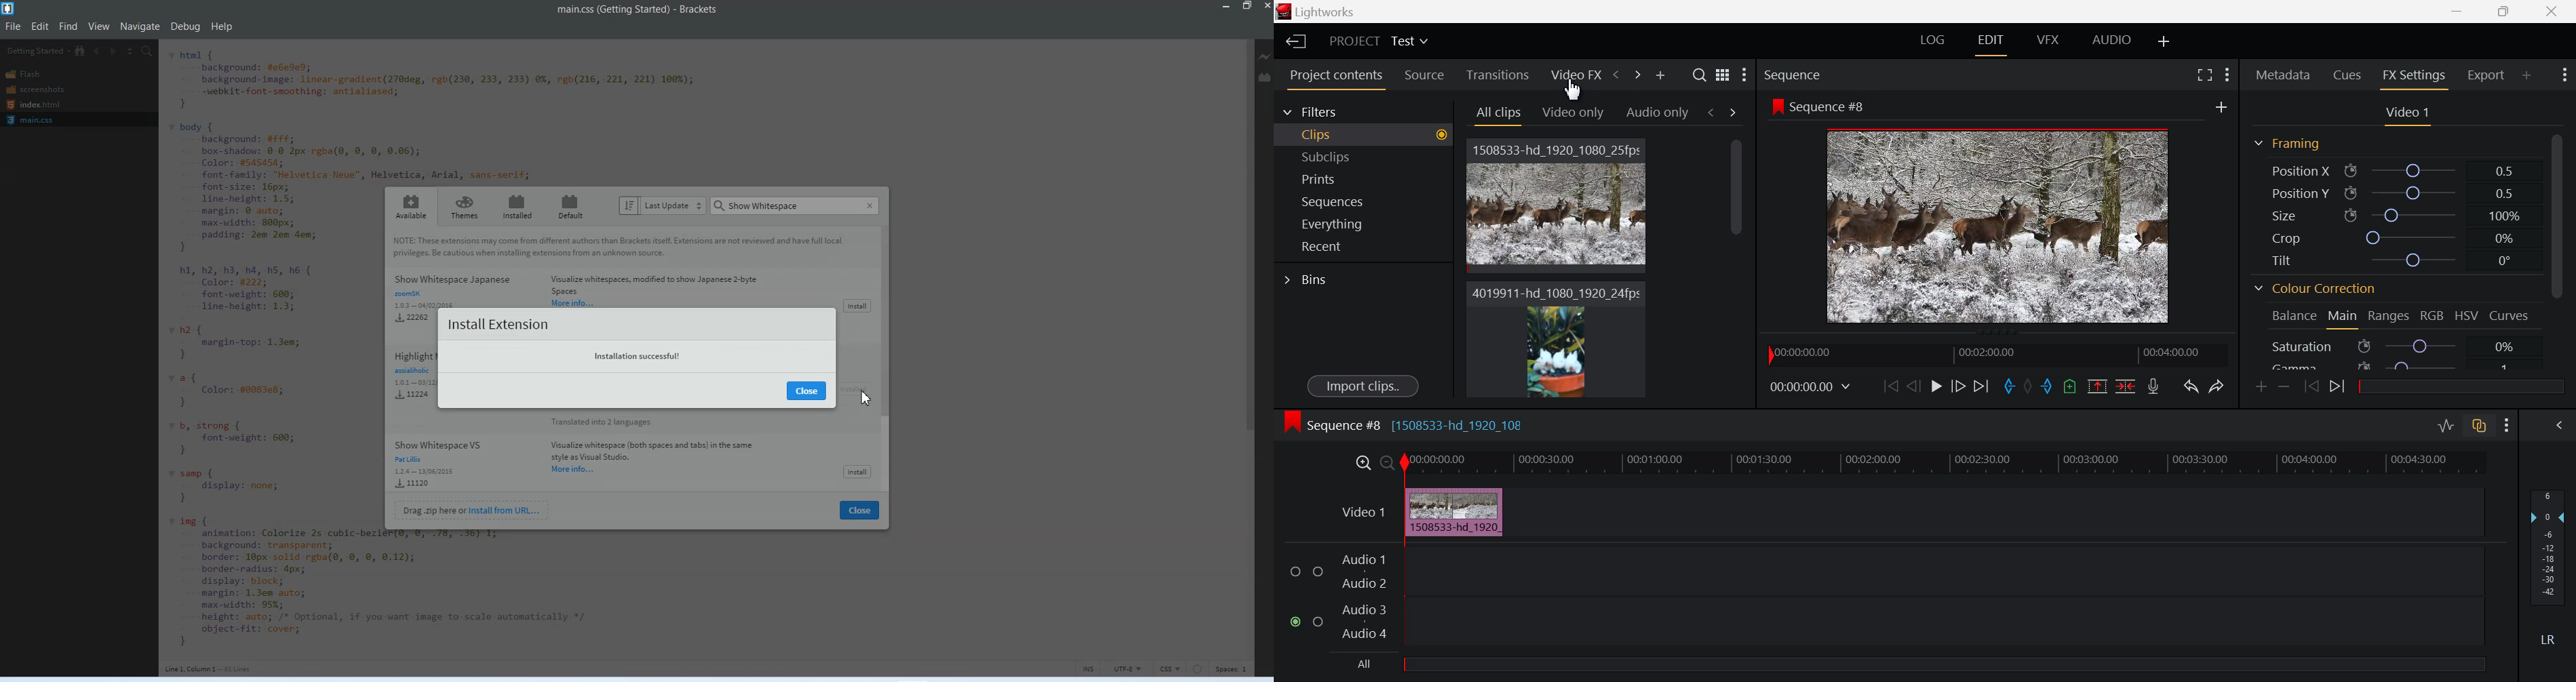 Image resolution: width=2576 pixels, height=700 pixels. Describe the element at coordinates (2465, 316) in the screenshot. I see `HSV` at that location.